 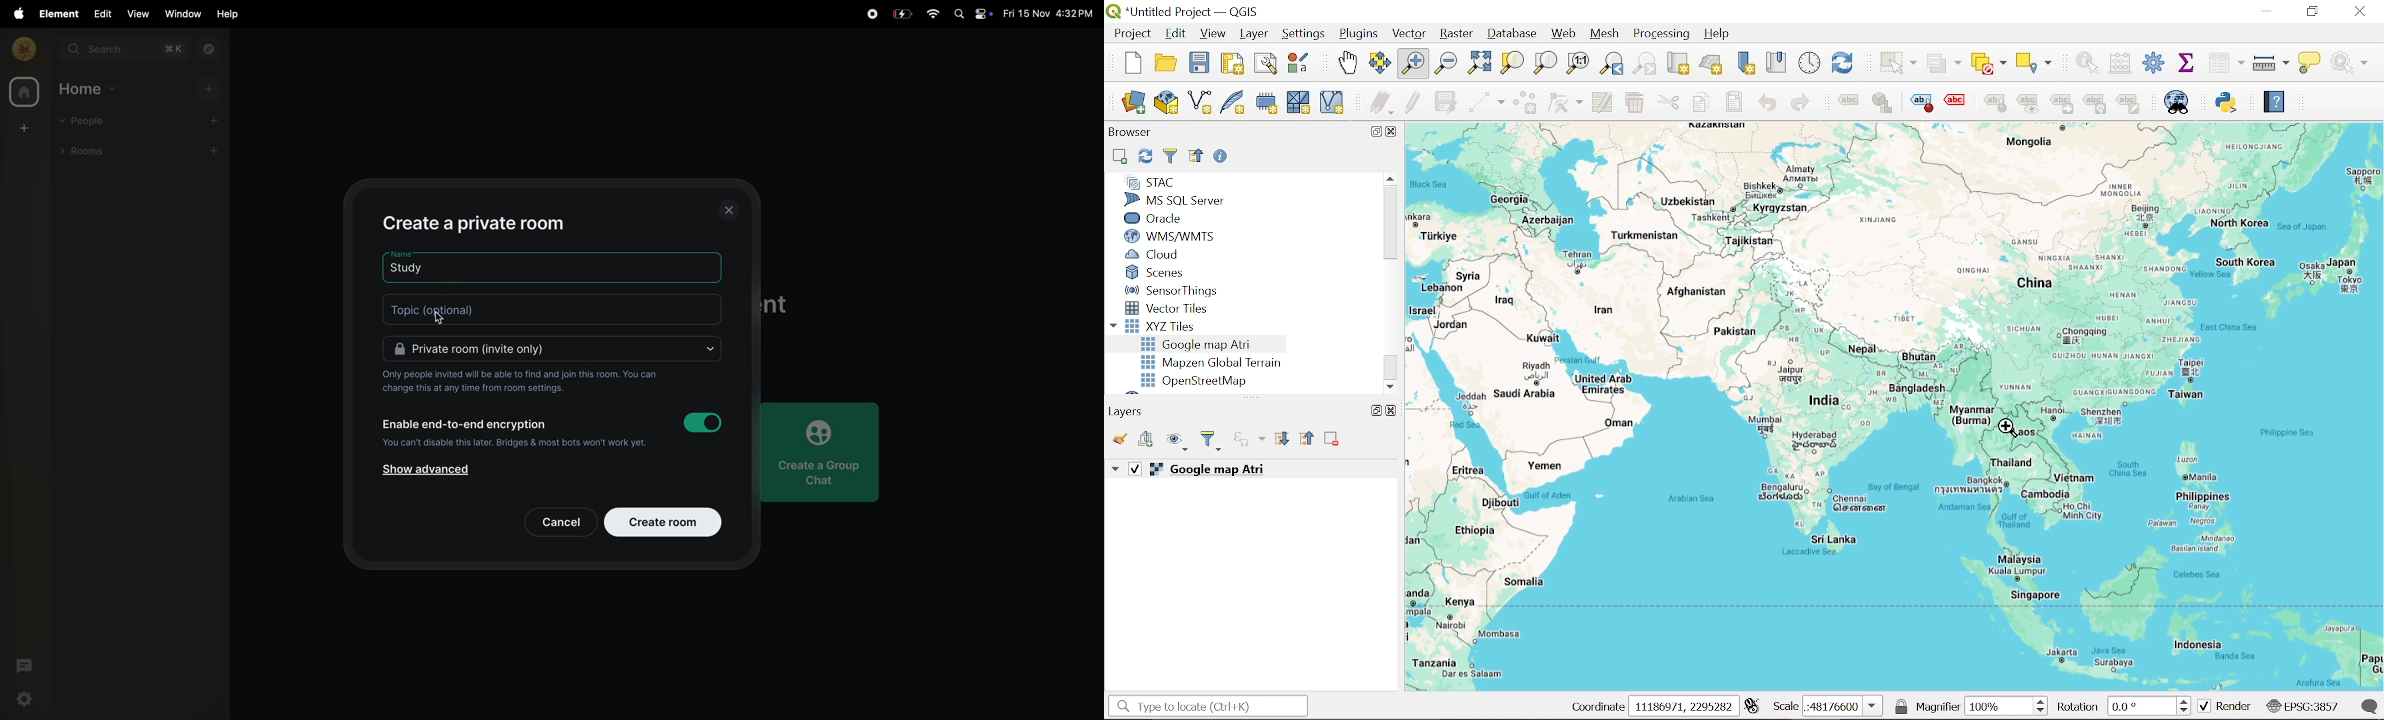 What do you see at coordinates (2129, 105) in the screenshot?
I see `Change label properties` at bounding box center [2129, 105].